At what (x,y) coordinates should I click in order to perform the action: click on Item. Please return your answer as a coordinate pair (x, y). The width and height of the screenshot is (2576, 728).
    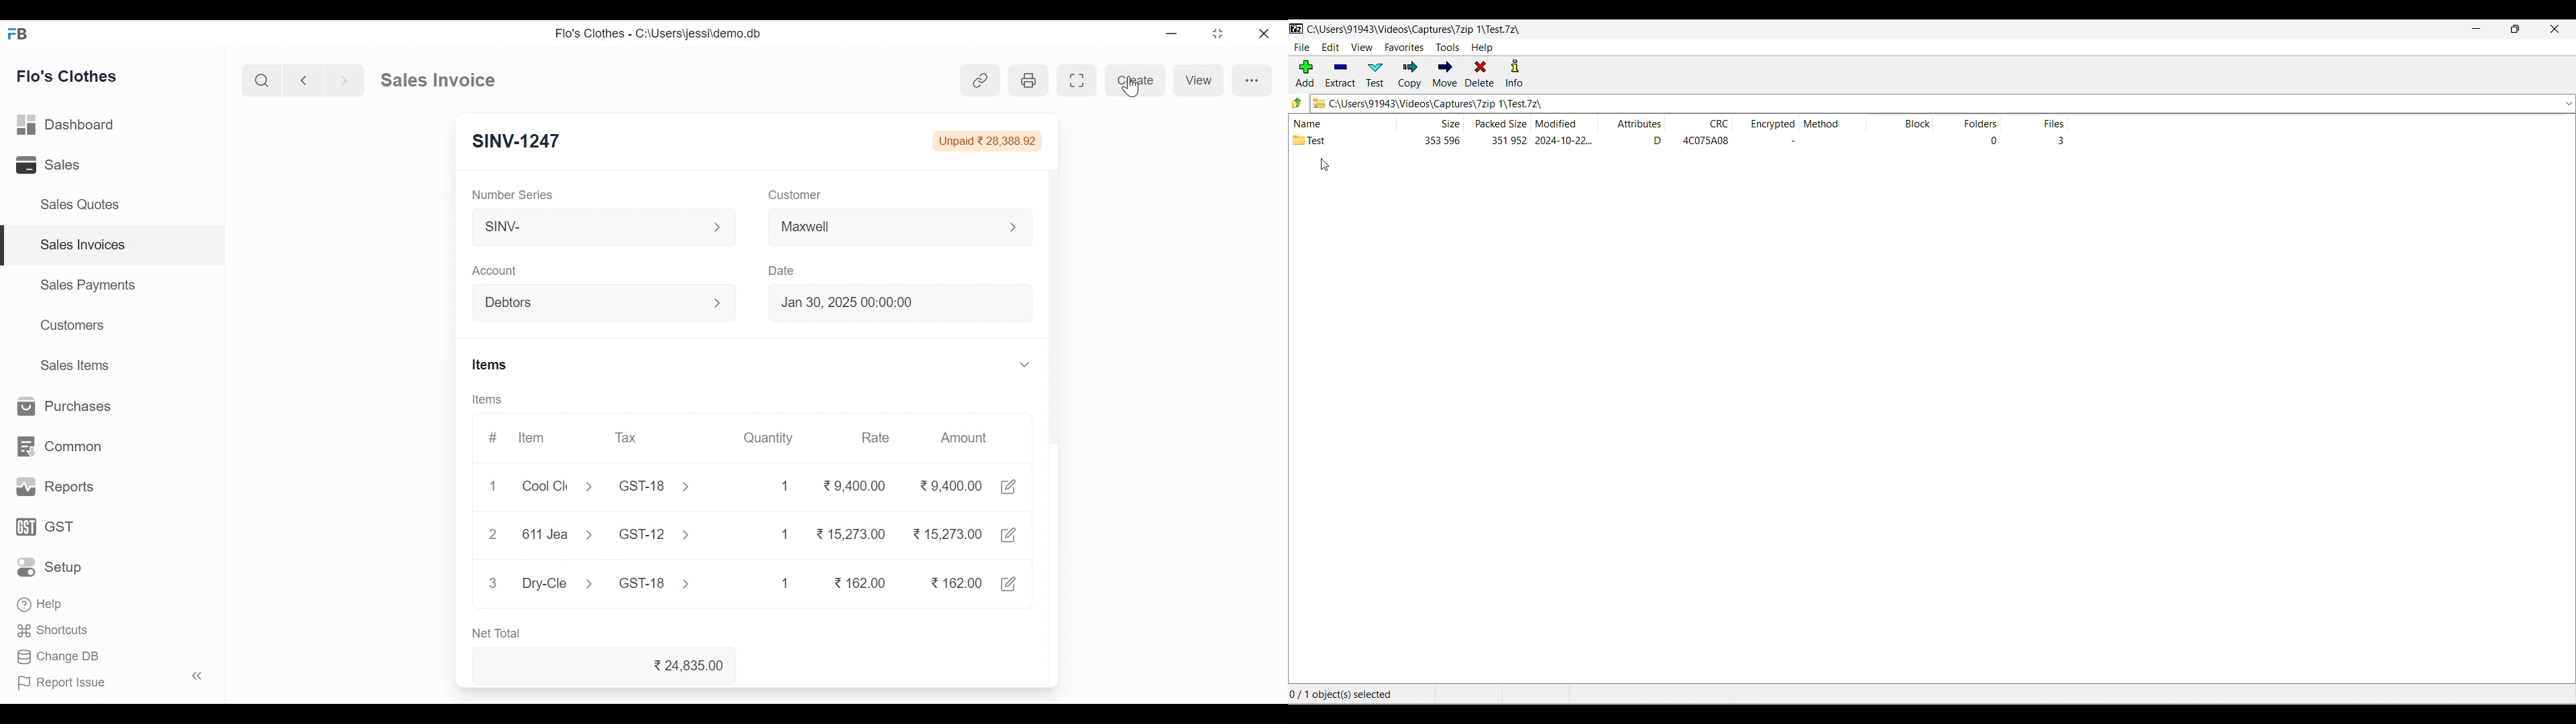
    Looking at the image, I should click on (533, 438).